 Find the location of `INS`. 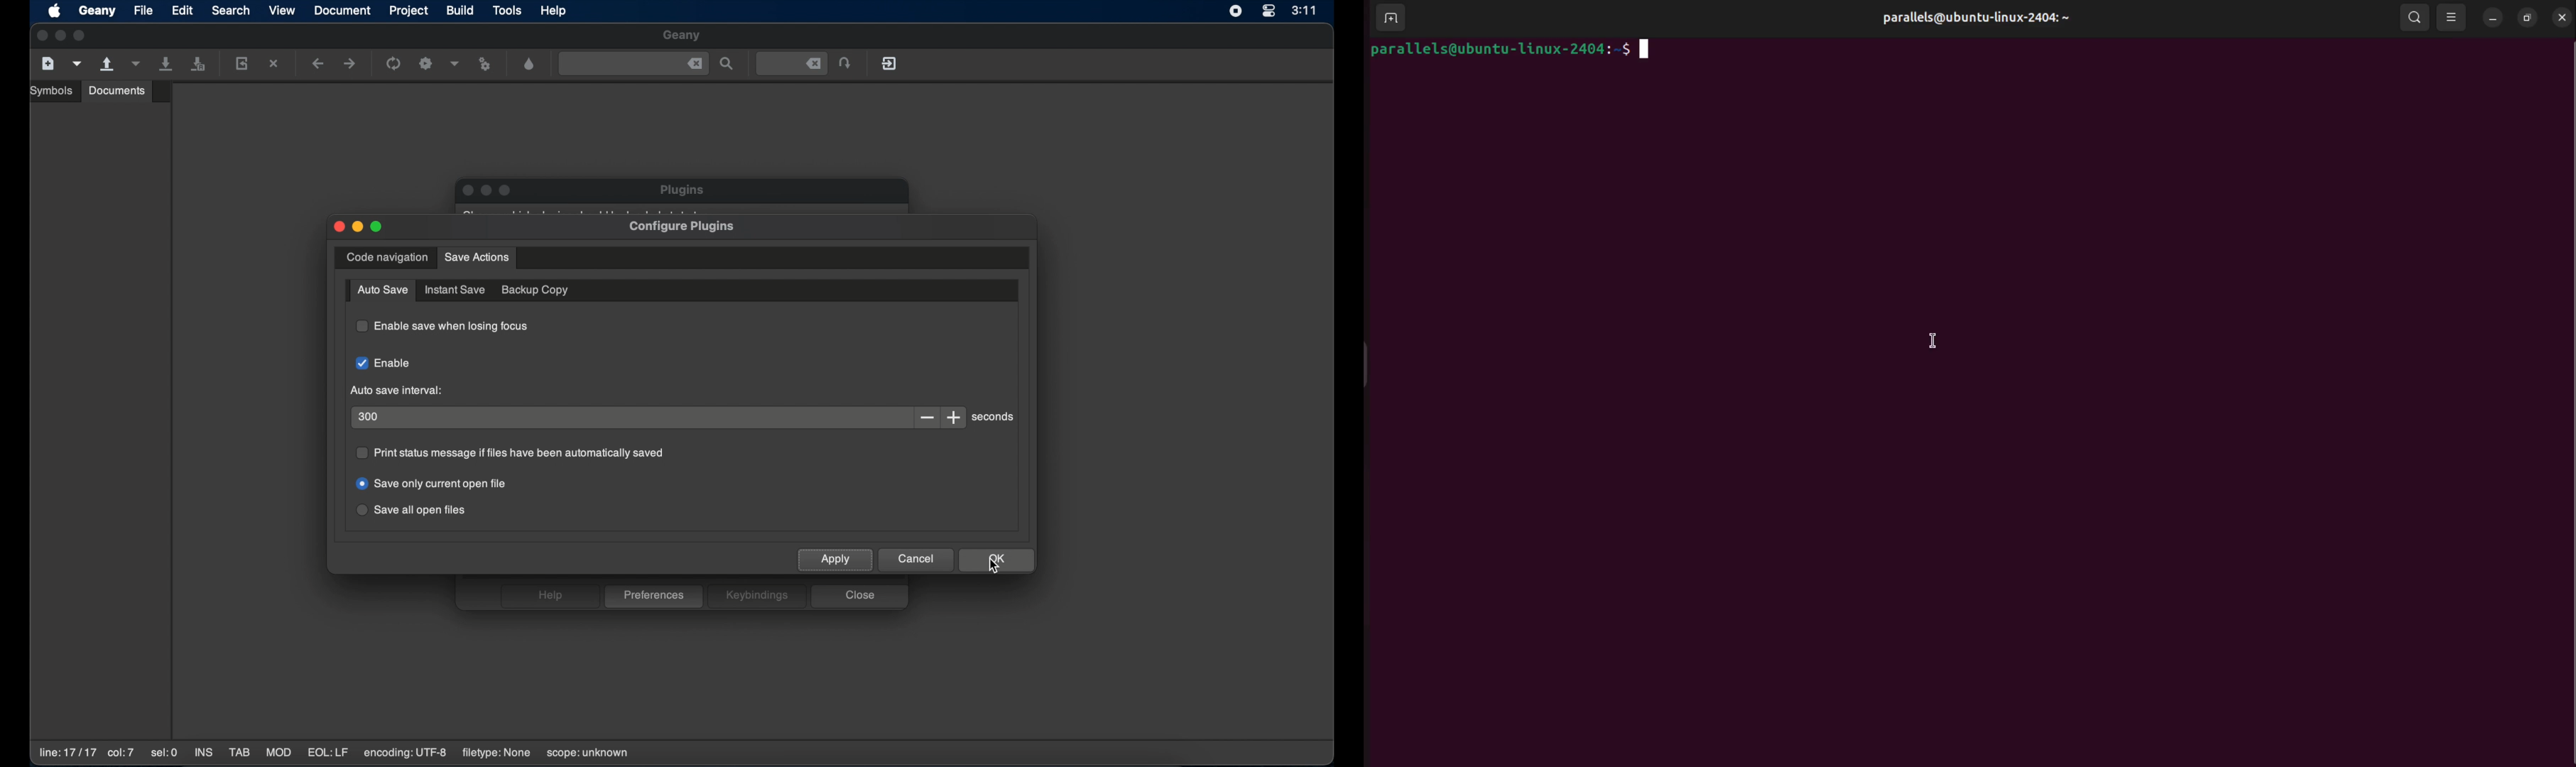

INS is located at coordinates (205, 754).